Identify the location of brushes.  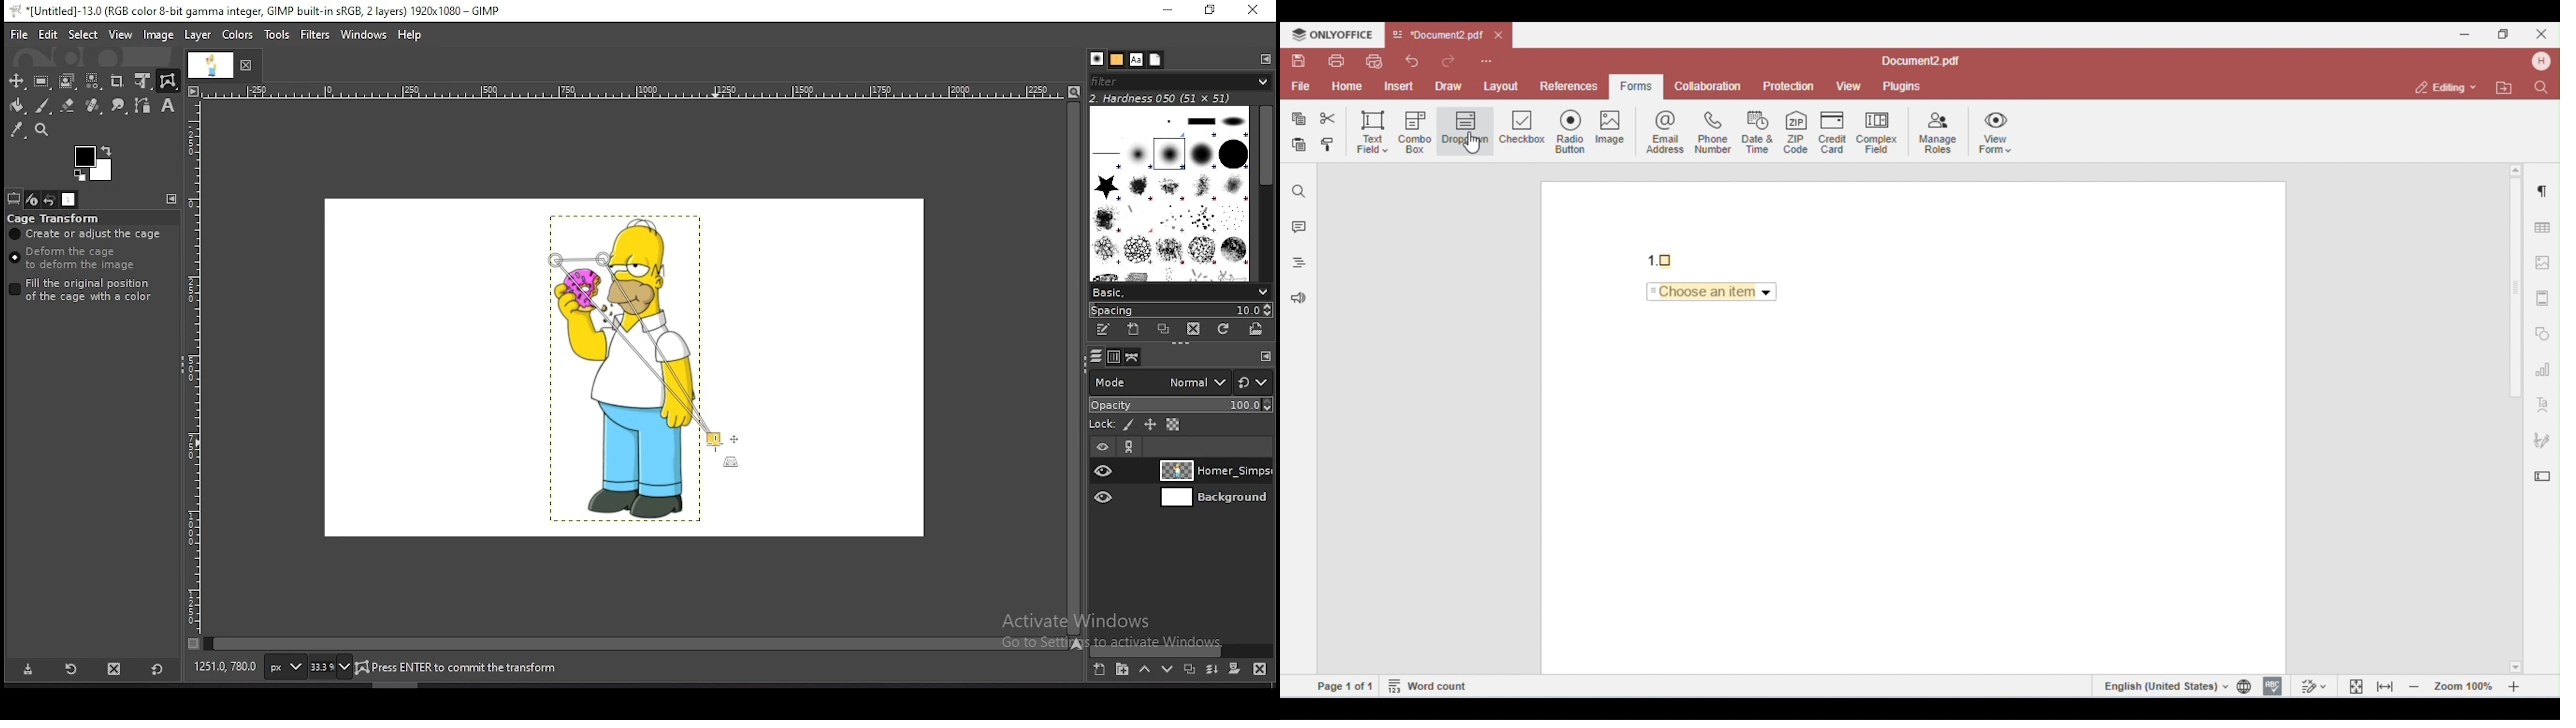
(1097, 60).